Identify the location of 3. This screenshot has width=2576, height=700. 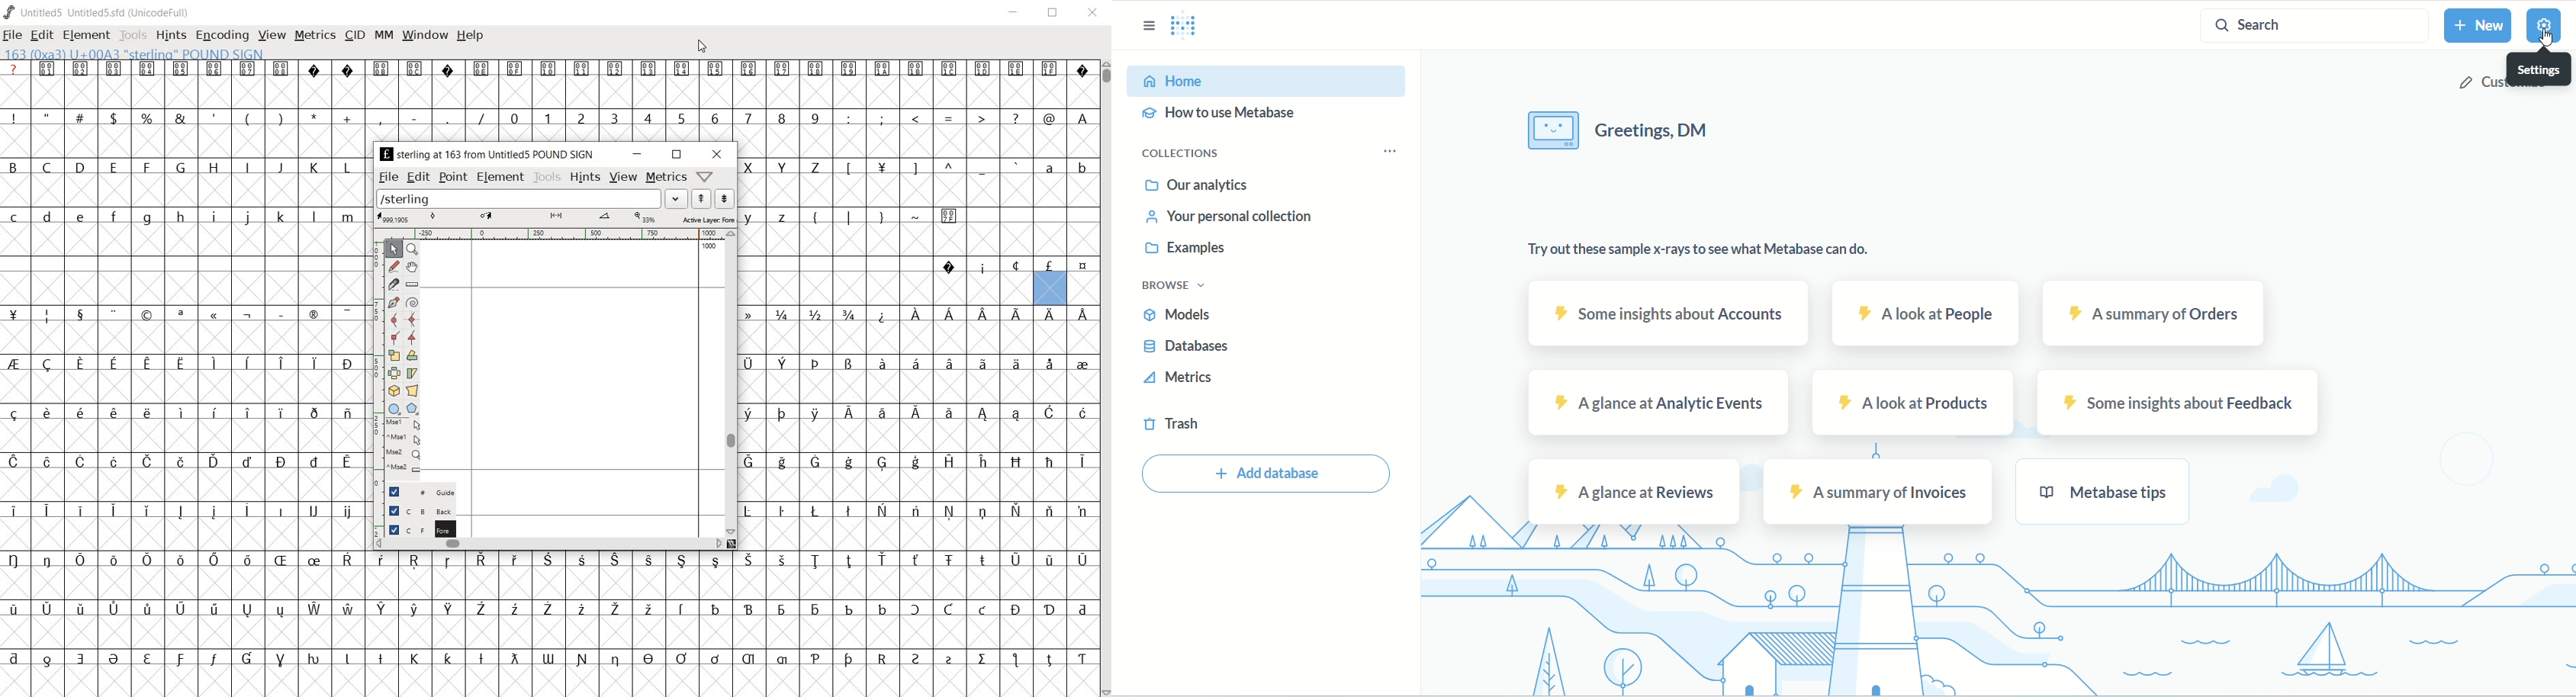
(614, 117).